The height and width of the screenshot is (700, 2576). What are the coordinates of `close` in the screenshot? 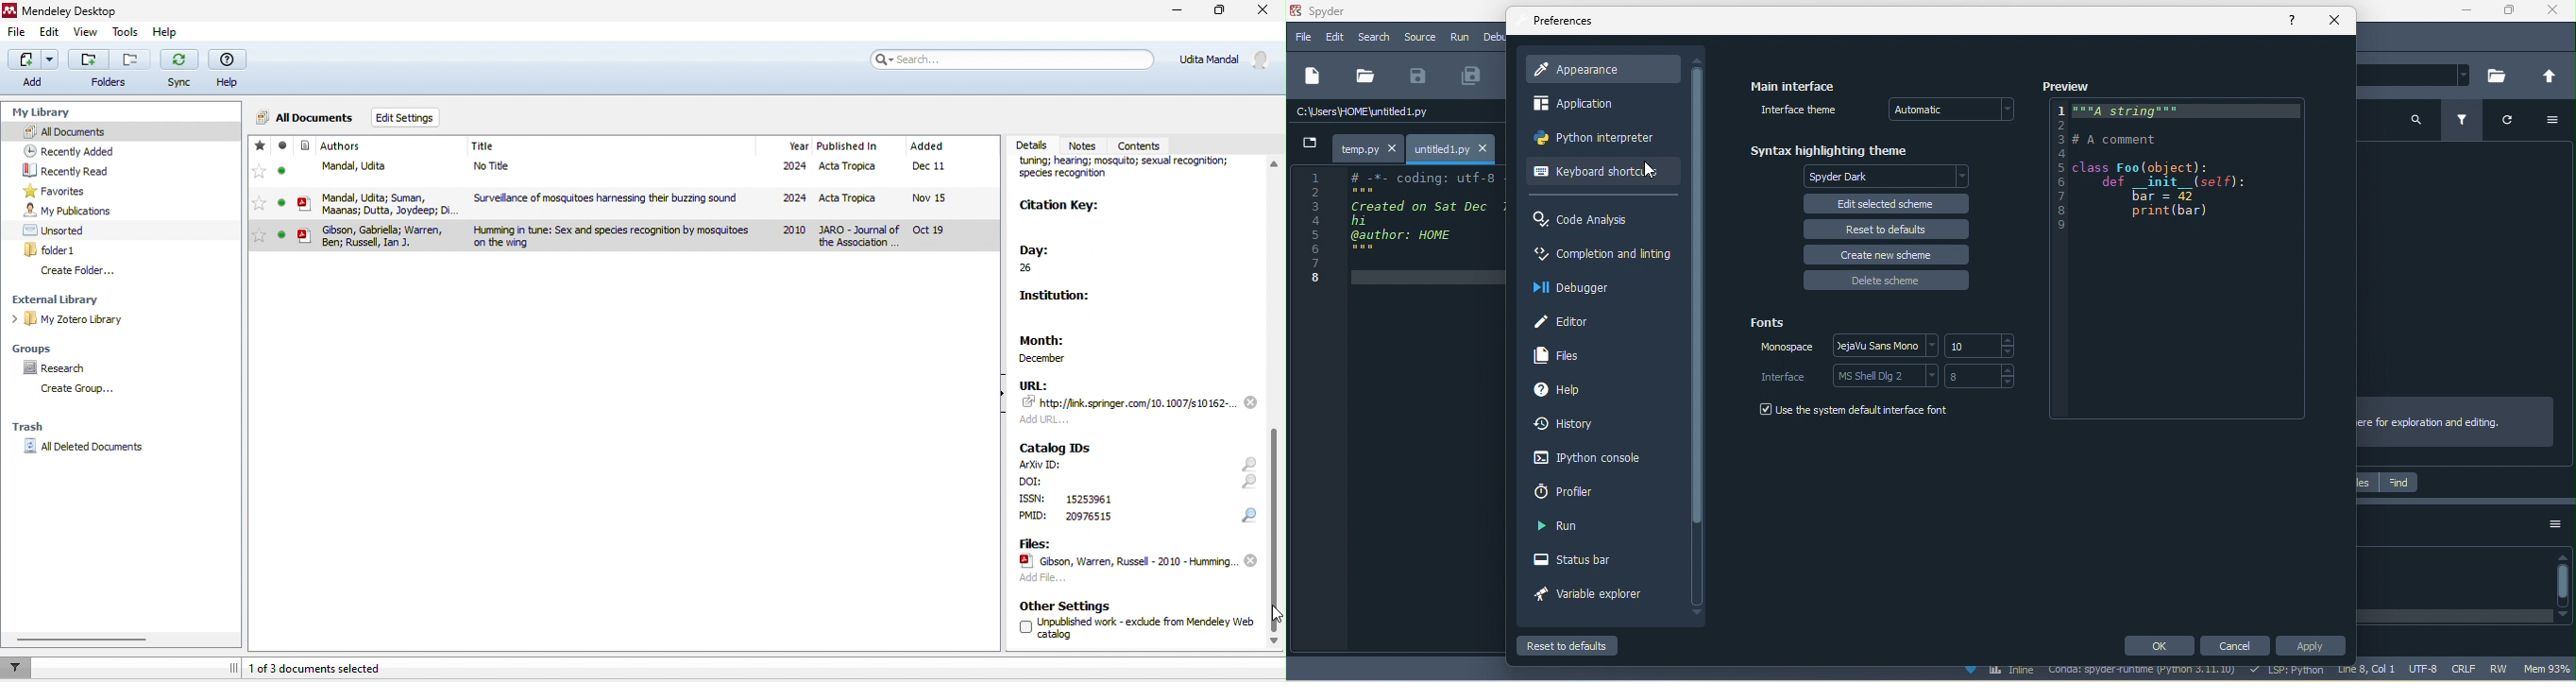 It's located at (2552, 12).